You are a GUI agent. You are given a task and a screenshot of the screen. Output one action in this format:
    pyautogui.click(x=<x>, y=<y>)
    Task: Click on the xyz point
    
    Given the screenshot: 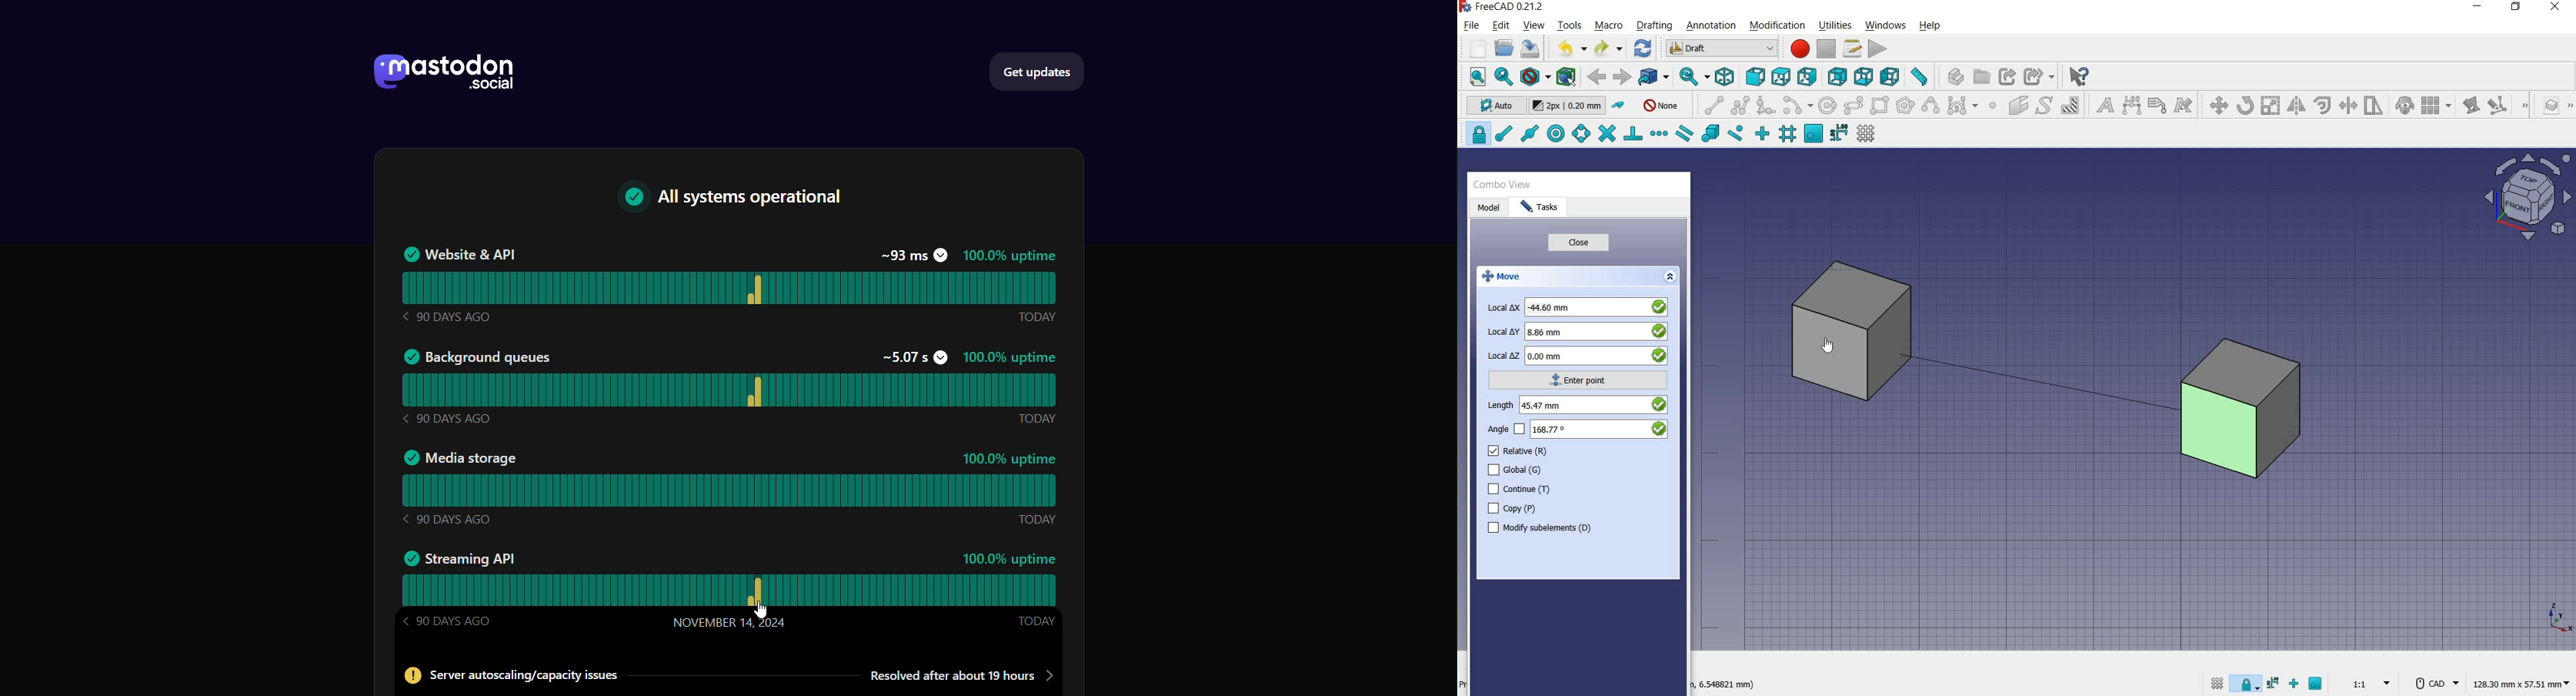 What is the action you would take?
    pyautogui.click(x=2560, y=618)
    